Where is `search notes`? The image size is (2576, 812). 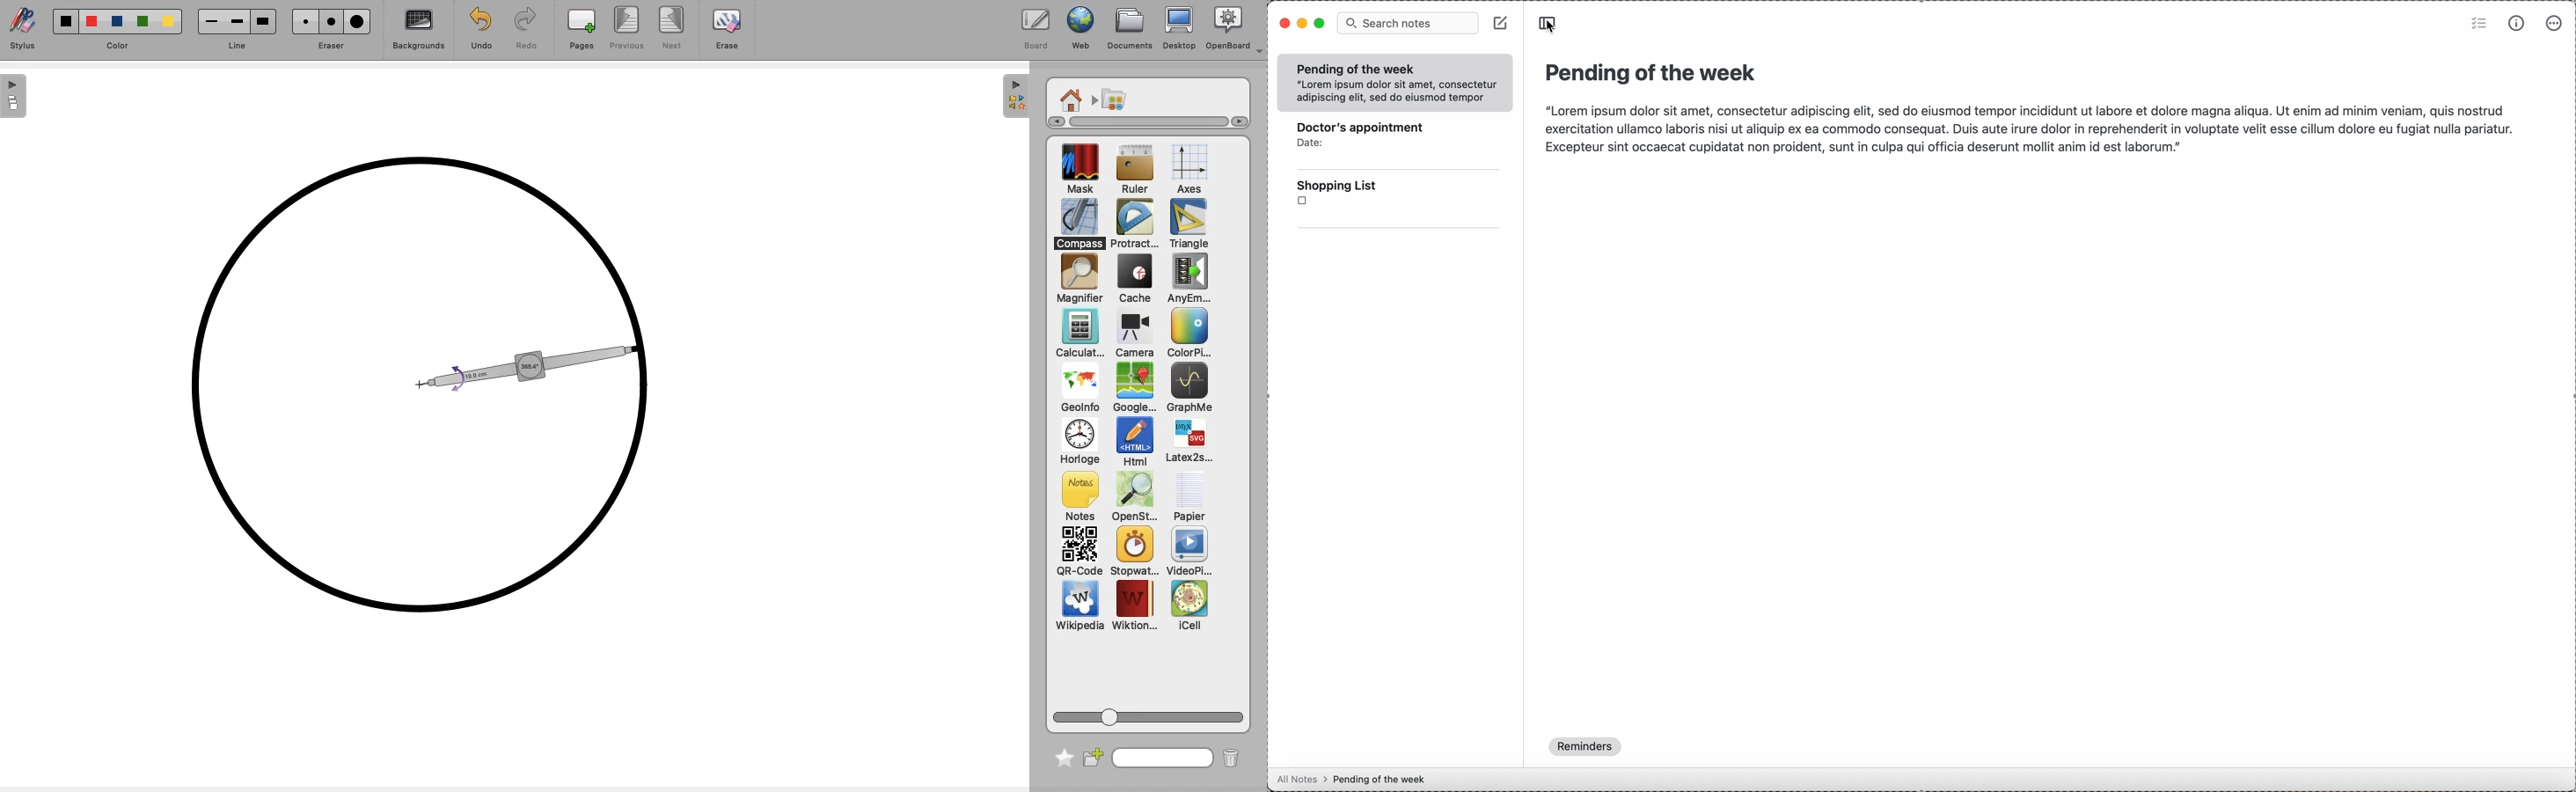
search notes is located at coordinates (1407, 23).